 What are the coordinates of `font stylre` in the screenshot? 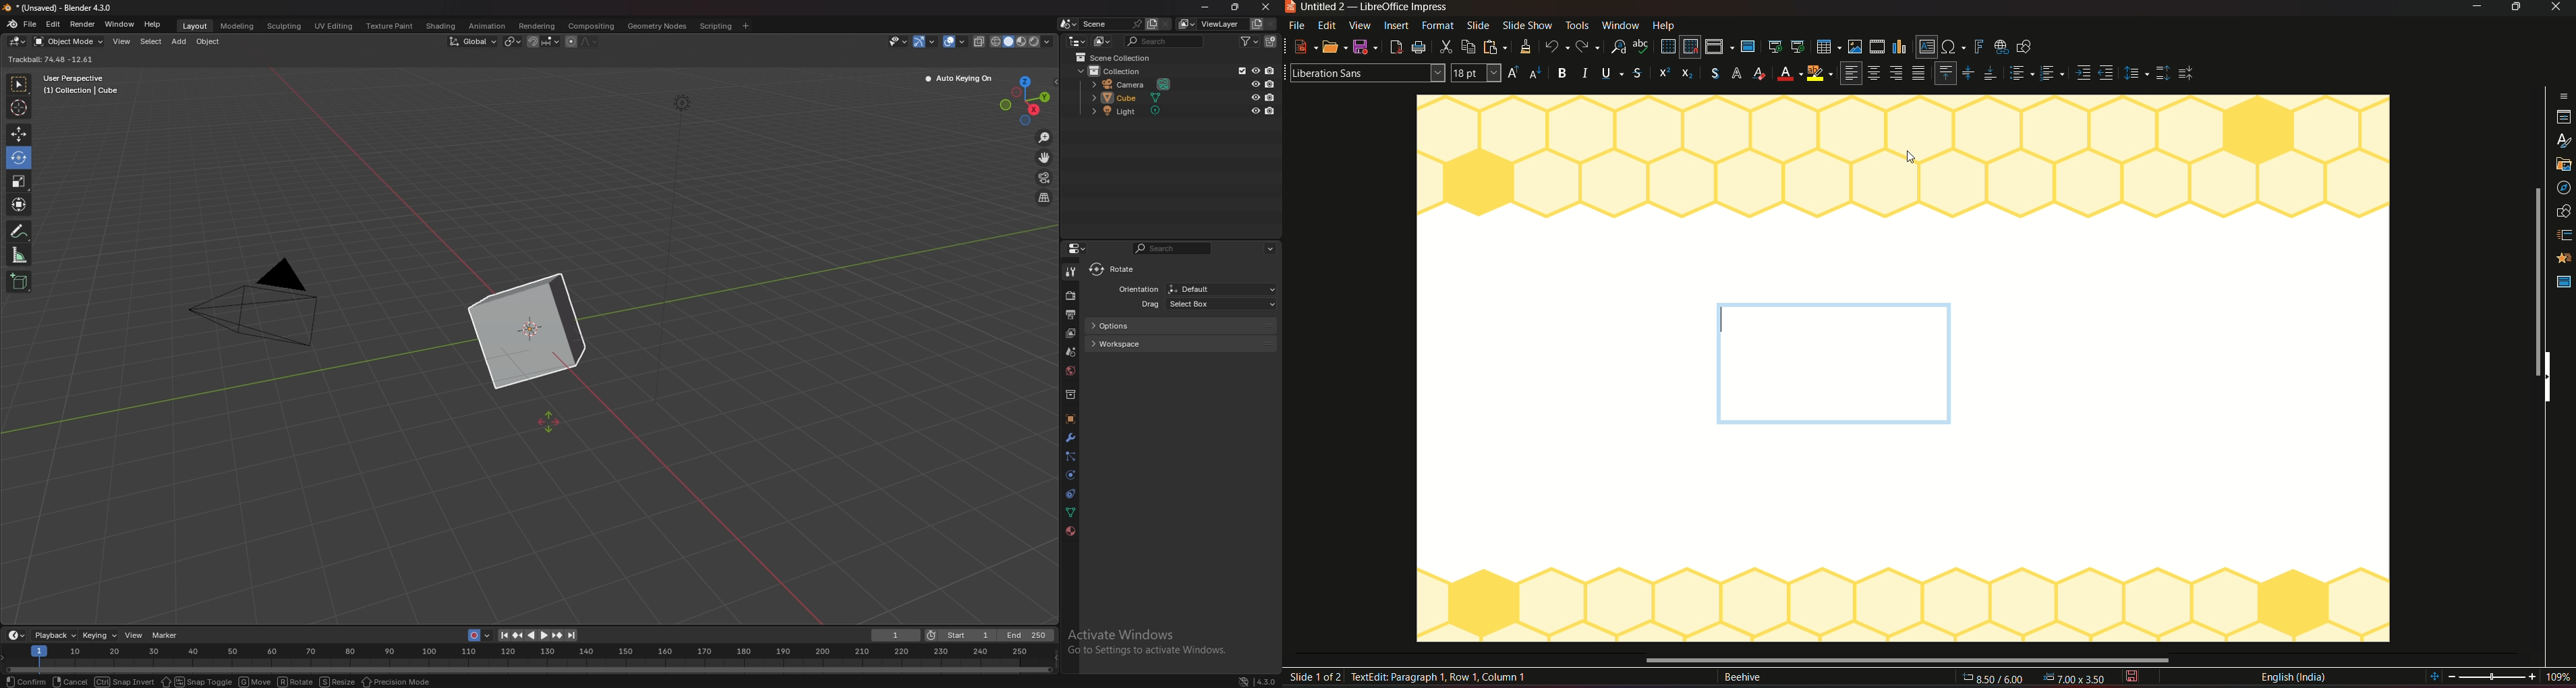 It's located at (1365, 71).